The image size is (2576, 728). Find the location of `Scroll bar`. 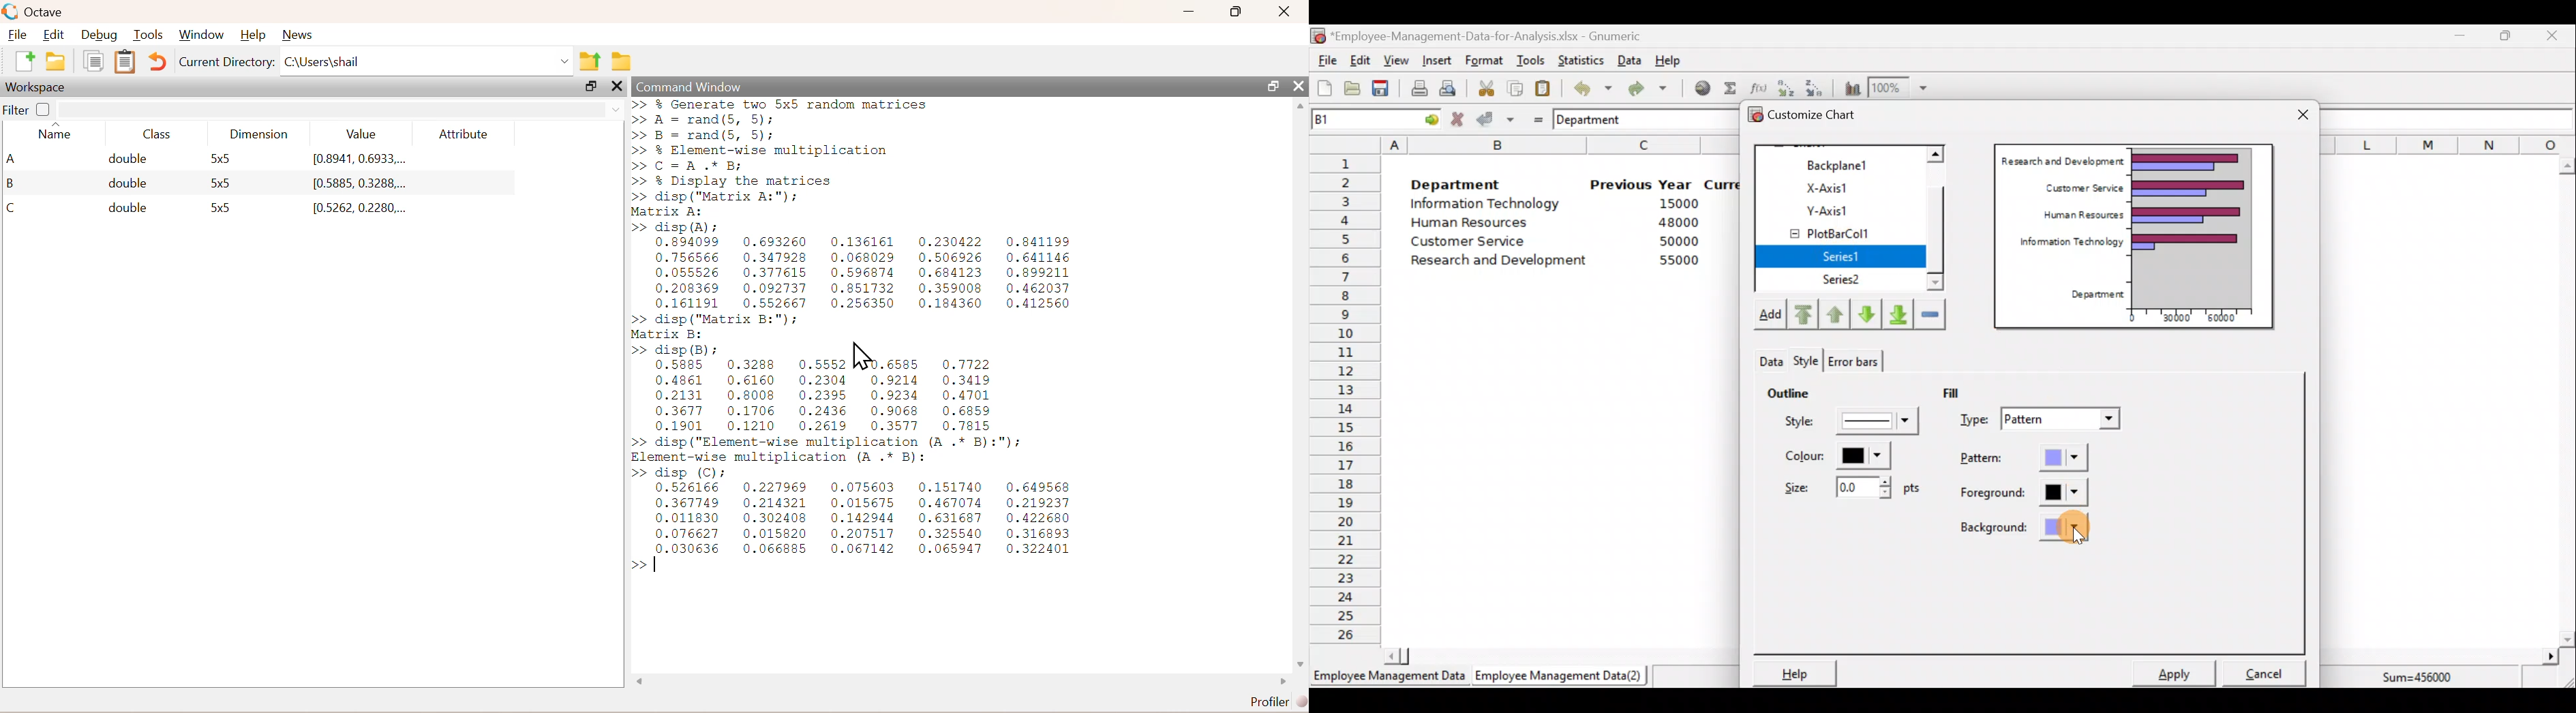

Scroll bar is located at coordinates (1943, 220).